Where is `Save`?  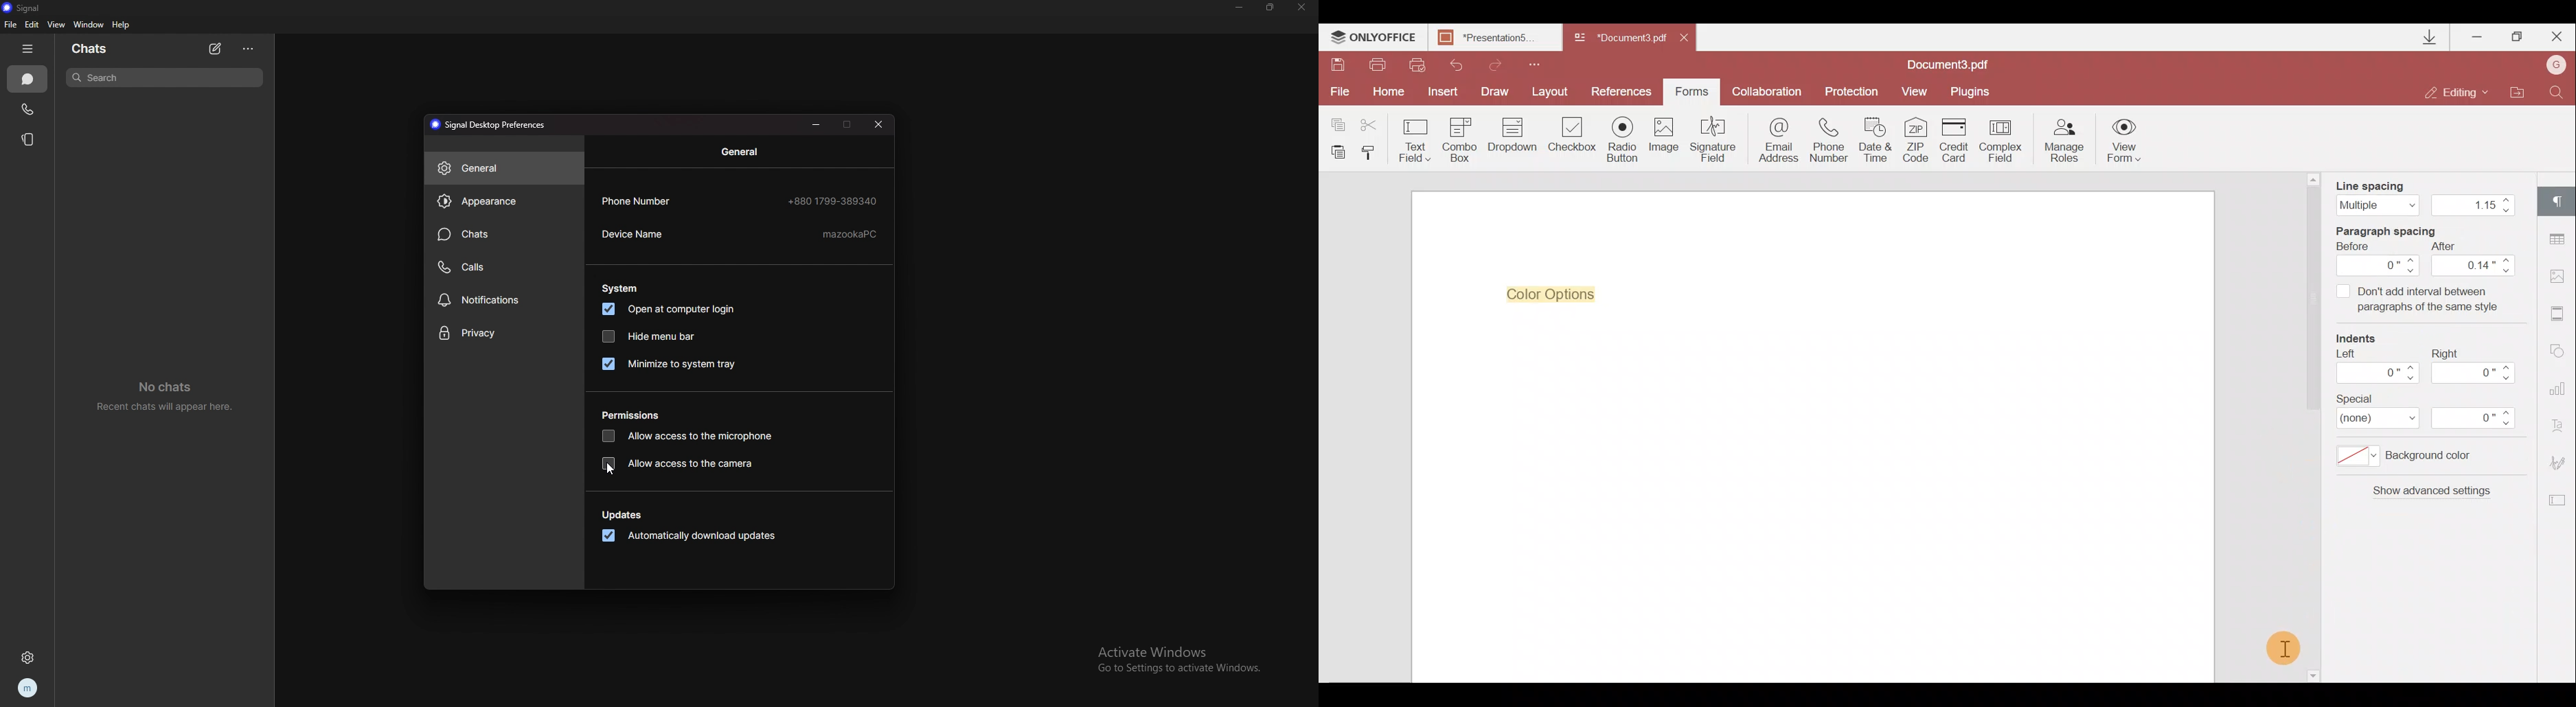
Save is located at coordinates (1338, 65).